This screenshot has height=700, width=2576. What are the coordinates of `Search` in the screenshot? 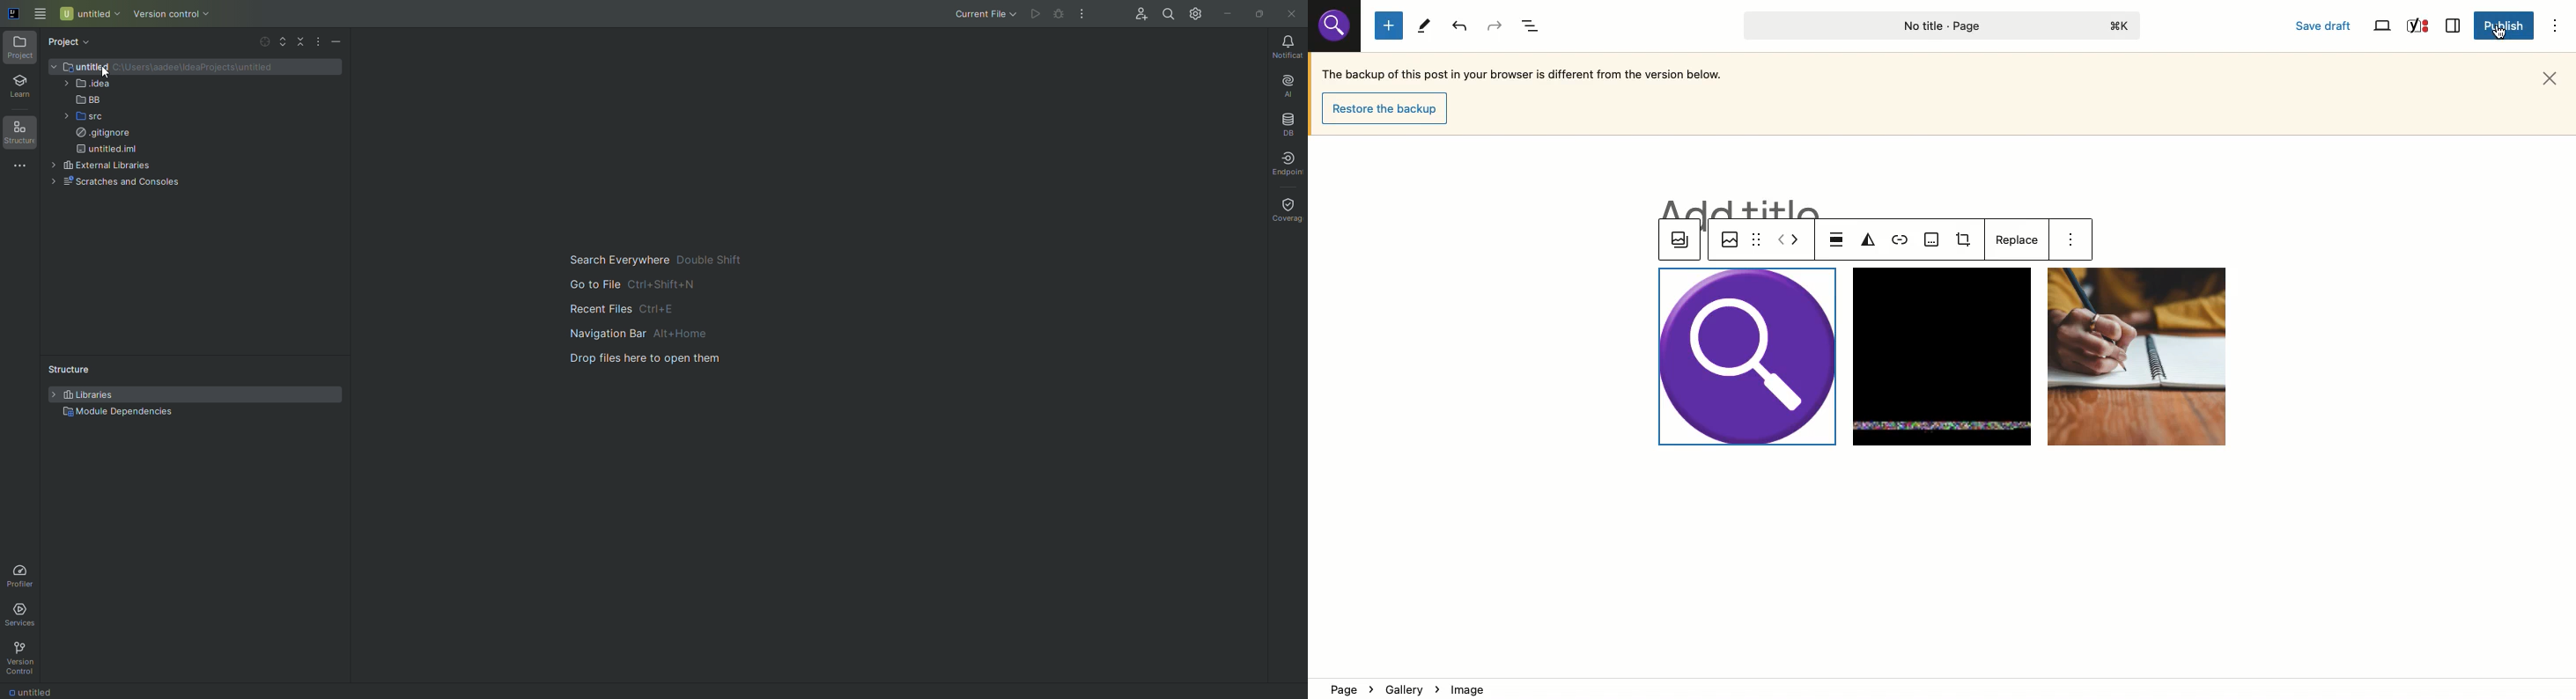 It's located at (1165, 15).